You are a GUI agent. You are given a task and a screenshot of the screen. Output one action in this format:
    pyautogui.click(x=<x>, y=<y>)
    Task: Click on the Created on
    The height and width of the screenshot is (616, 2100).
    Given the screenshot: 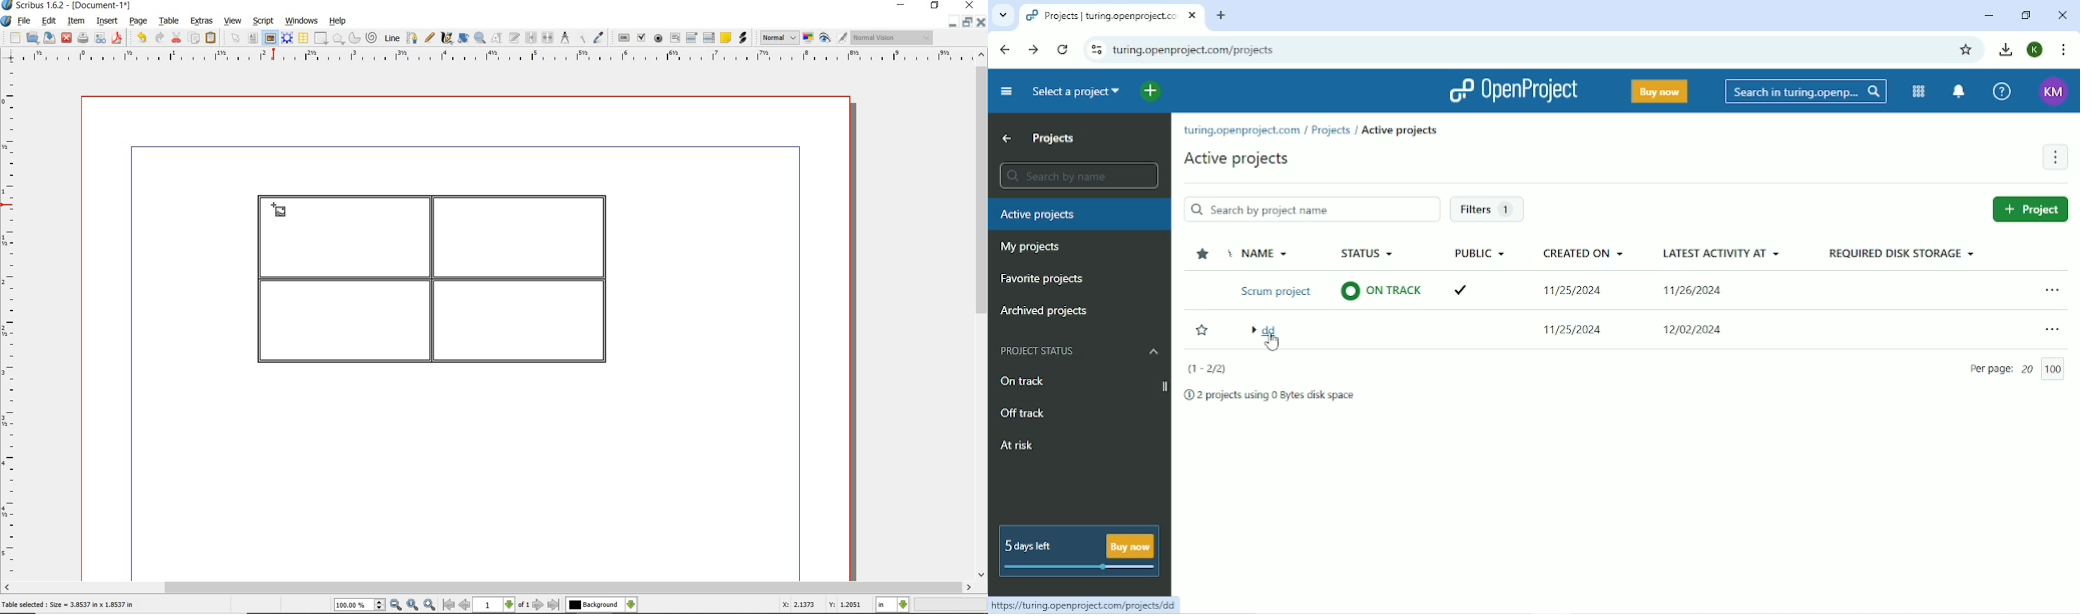 What is the action you would take?
    pyautogui.click(x=1583, y=294)
    